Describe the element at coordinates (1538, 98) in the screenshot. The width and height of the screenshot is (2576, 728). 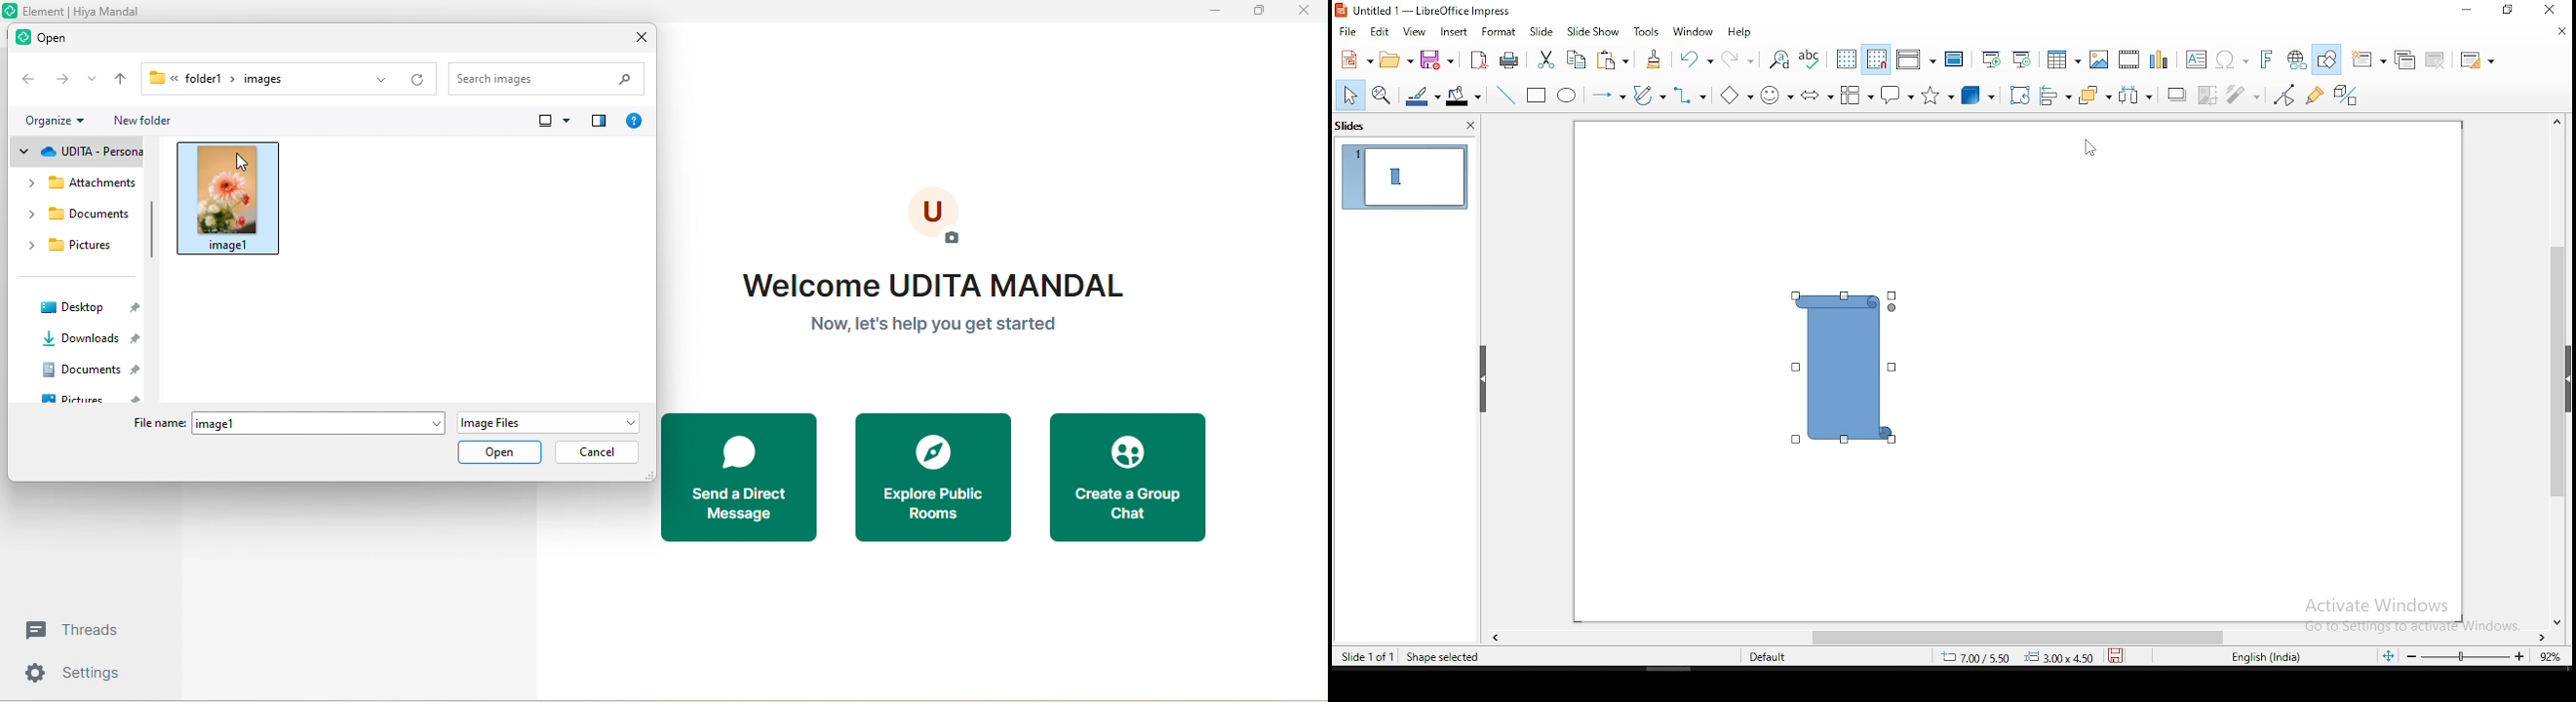
I see `rectangle` at that location.